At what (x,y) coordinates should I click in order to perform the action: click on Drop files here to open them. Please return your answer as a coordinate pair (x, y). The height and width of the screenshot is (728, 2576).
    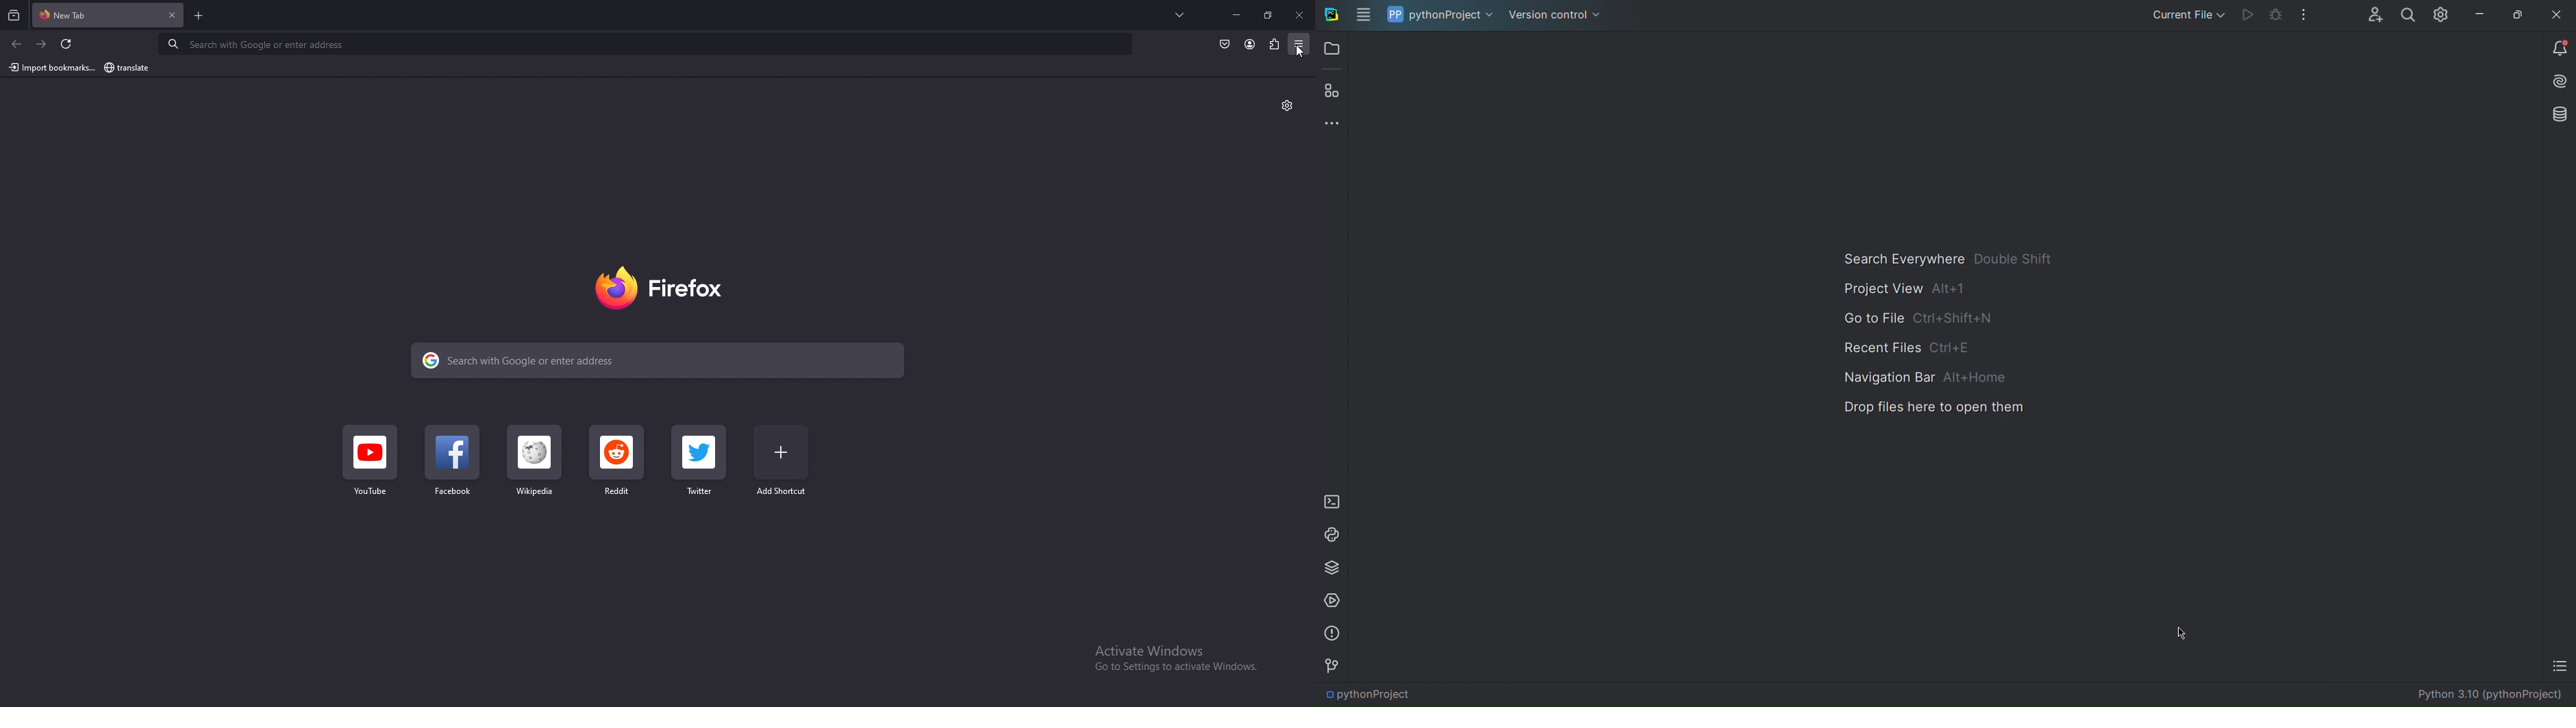
    Looking at the image, I should click on (1928, 409).